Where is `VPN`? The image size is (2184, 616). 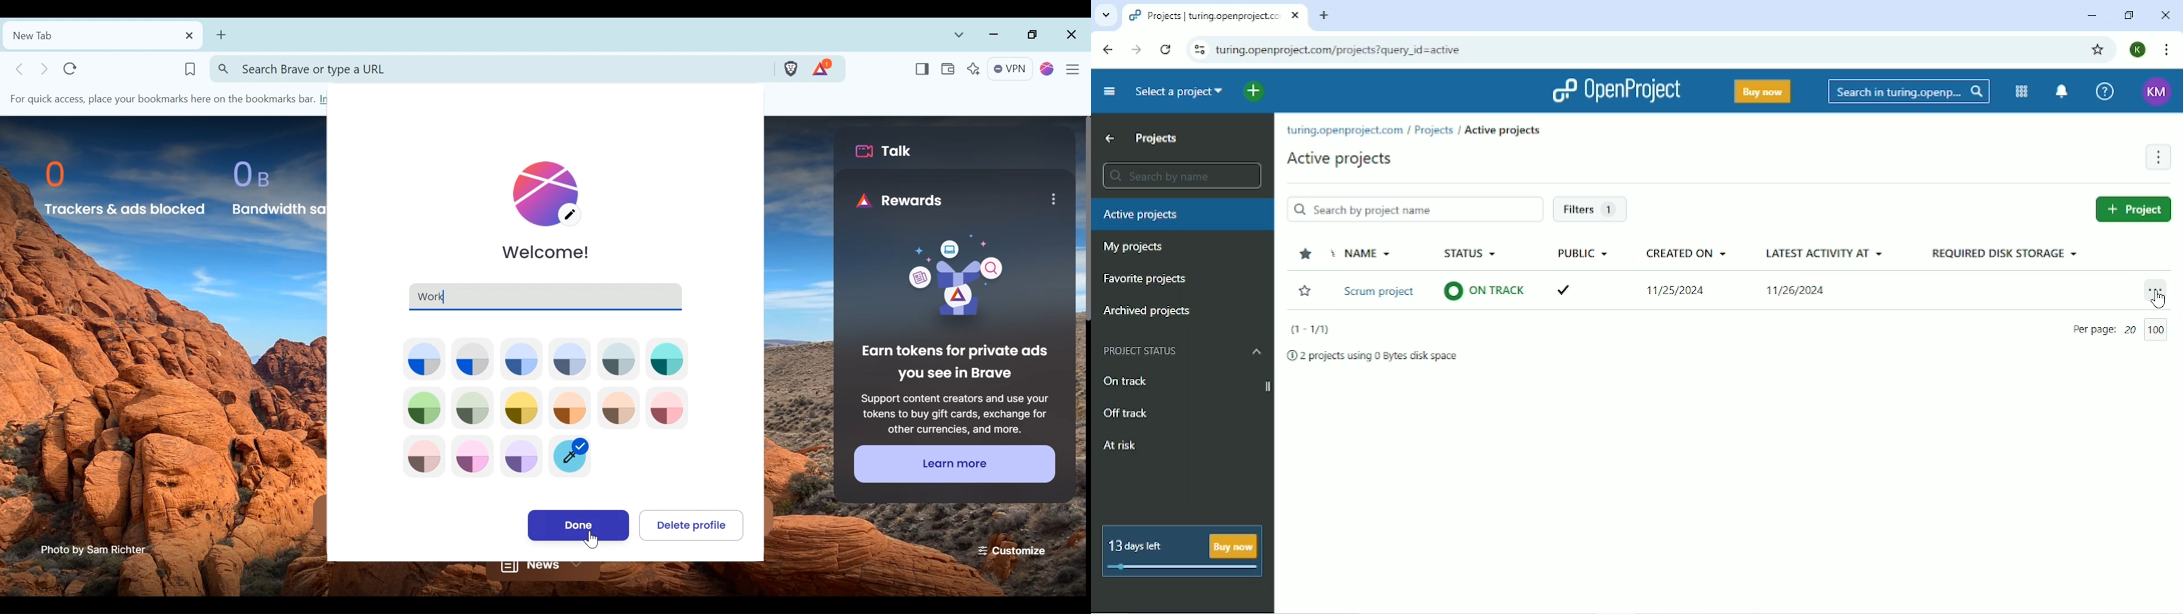
VPN is located at coordinates (1011, 70).